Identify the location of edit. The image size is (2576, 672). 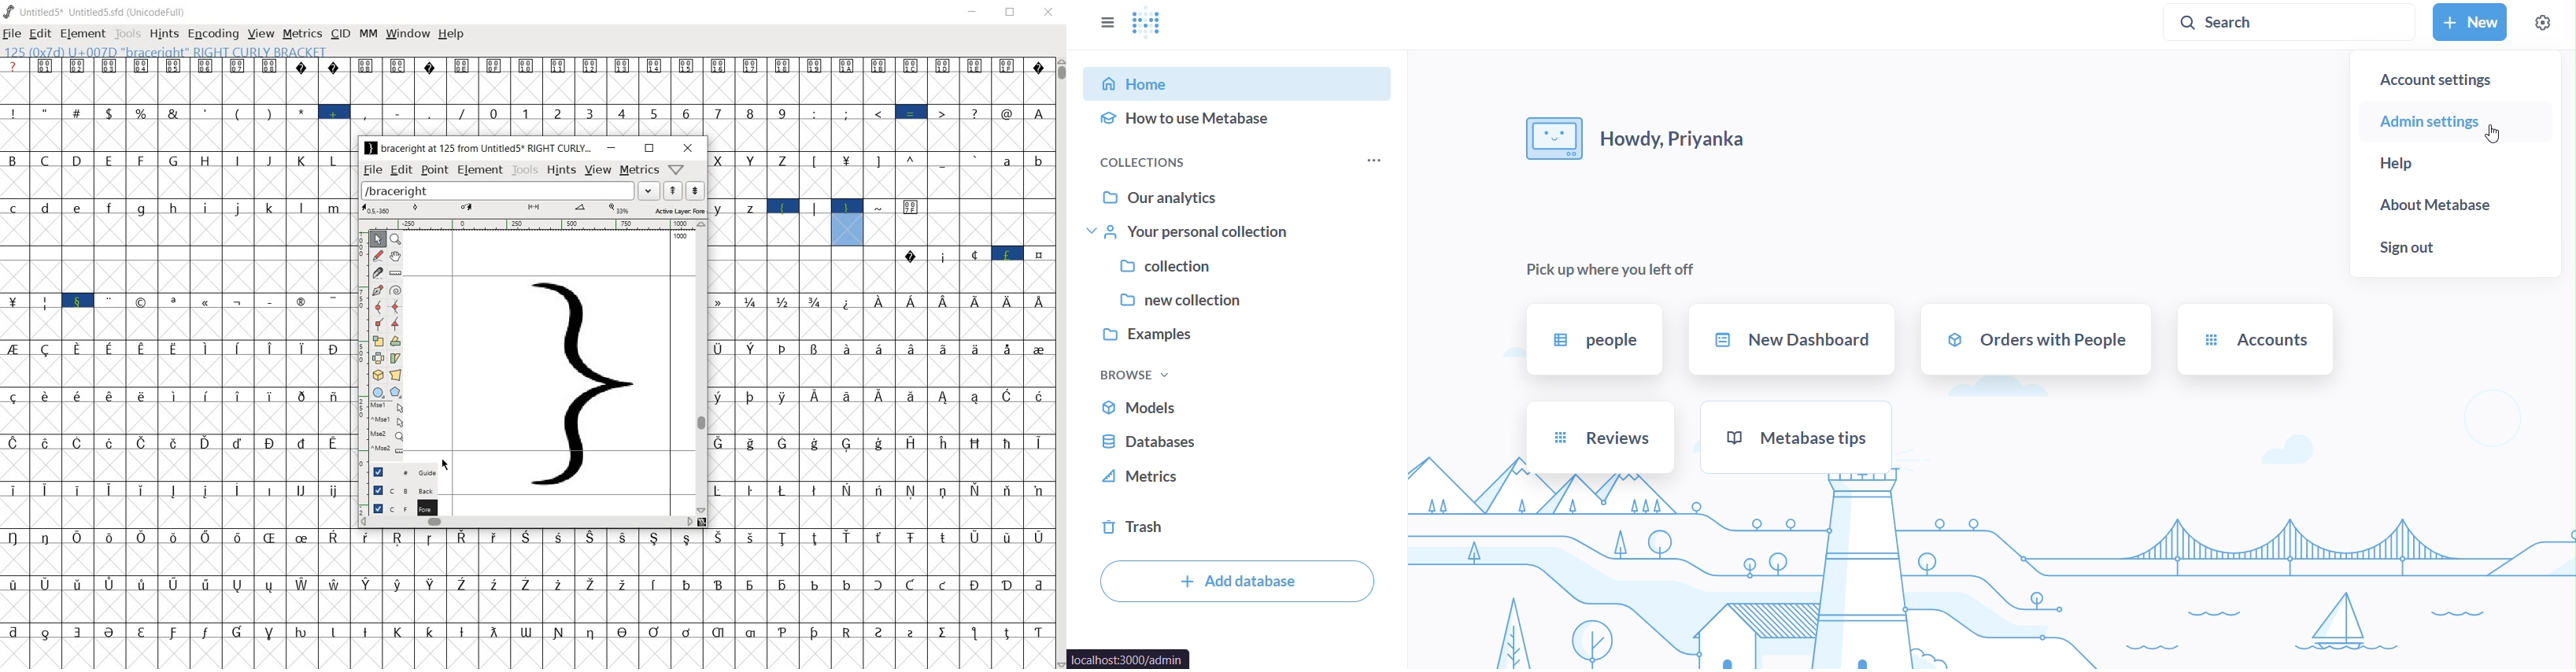
(402, 170).